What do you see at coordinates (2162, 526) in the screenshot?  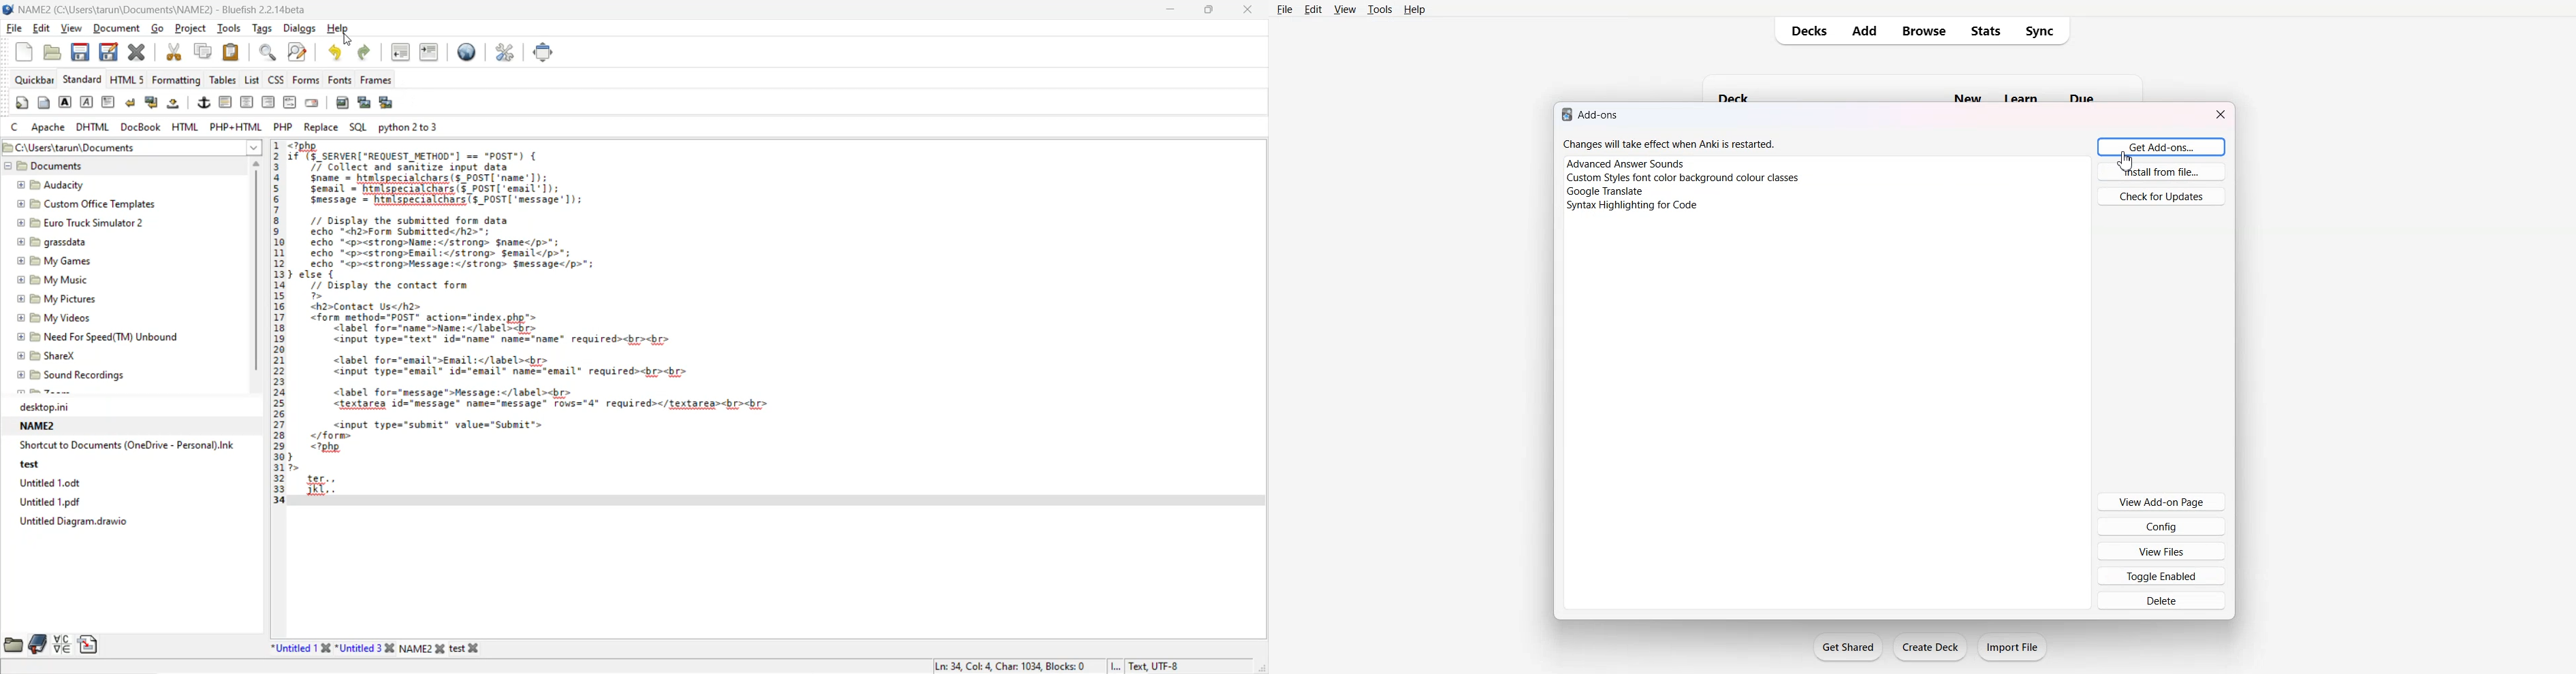 I see `Config` at bounding box center [2162, 526].